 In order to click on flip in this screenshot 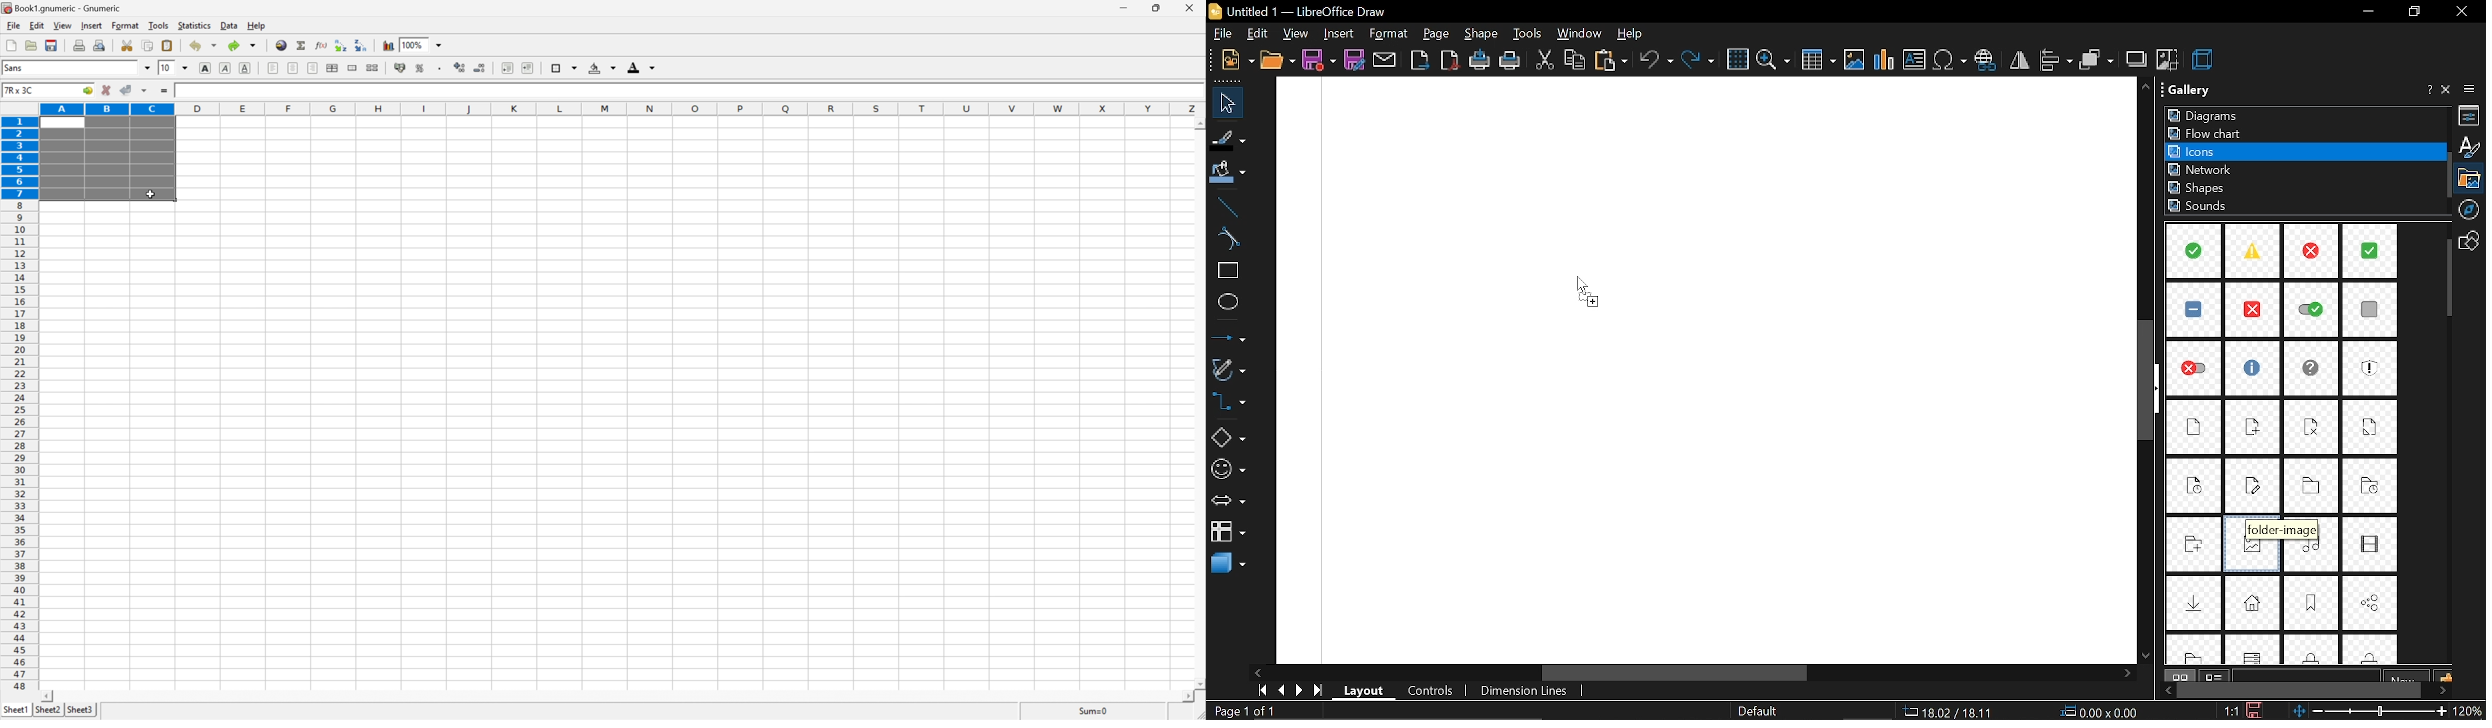, I will do `click(2018, 63)`.